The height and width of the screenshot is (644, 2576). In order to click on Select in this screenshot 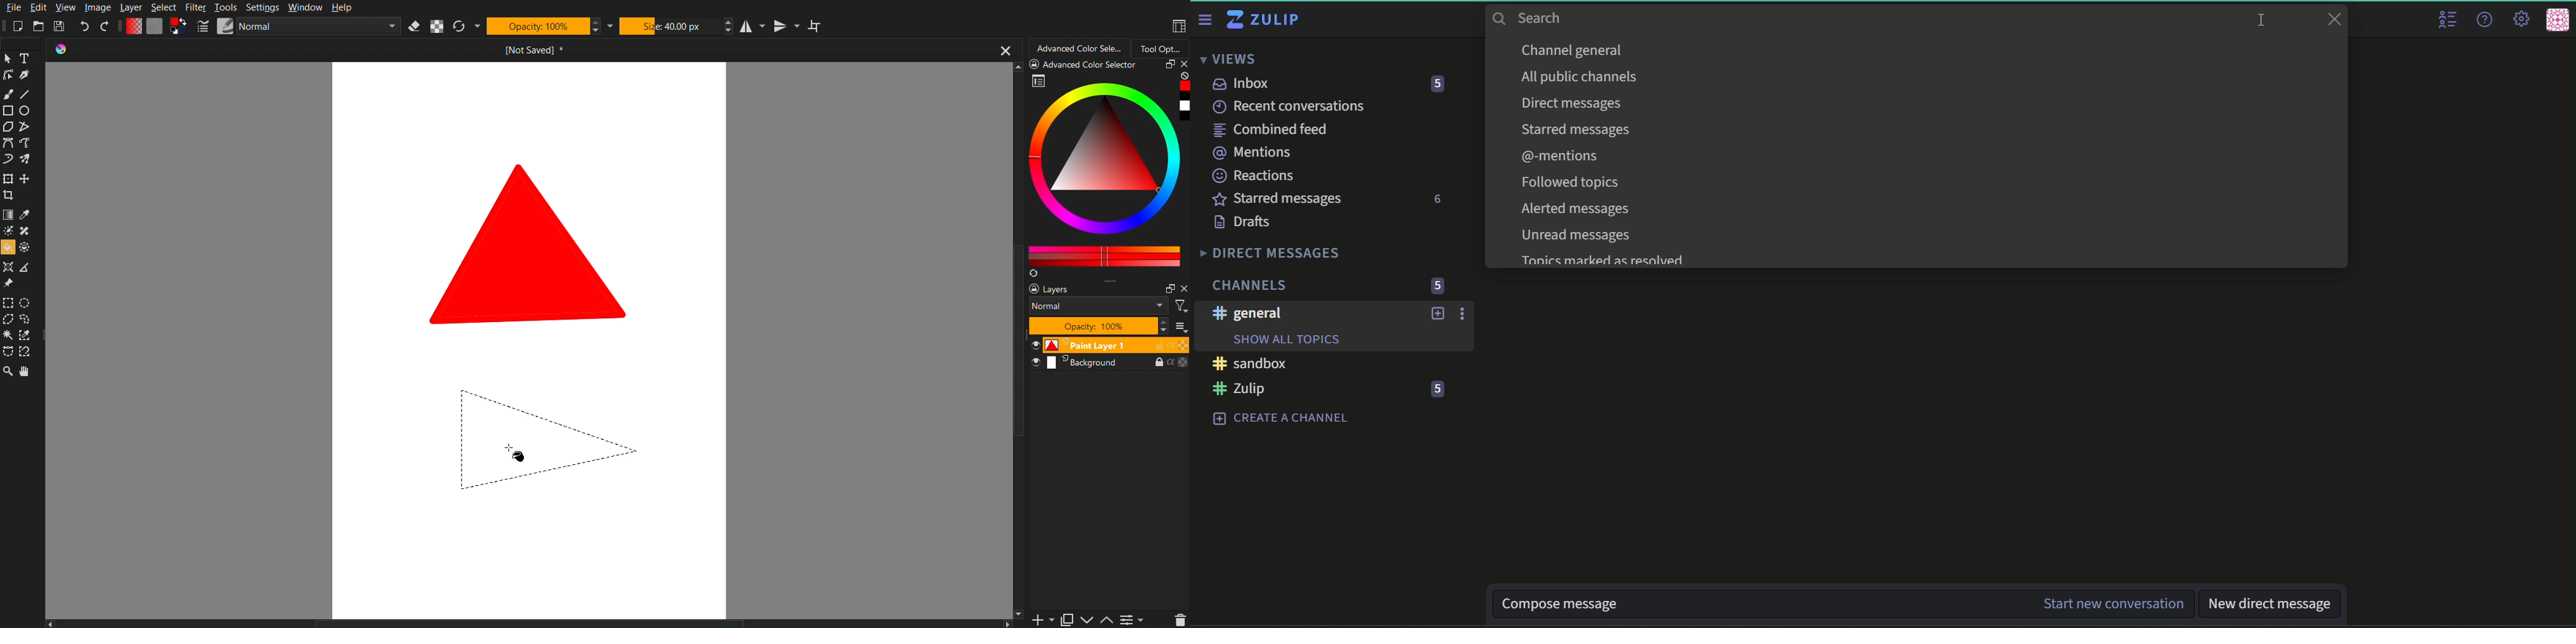, I will do `click(165, 7)`.